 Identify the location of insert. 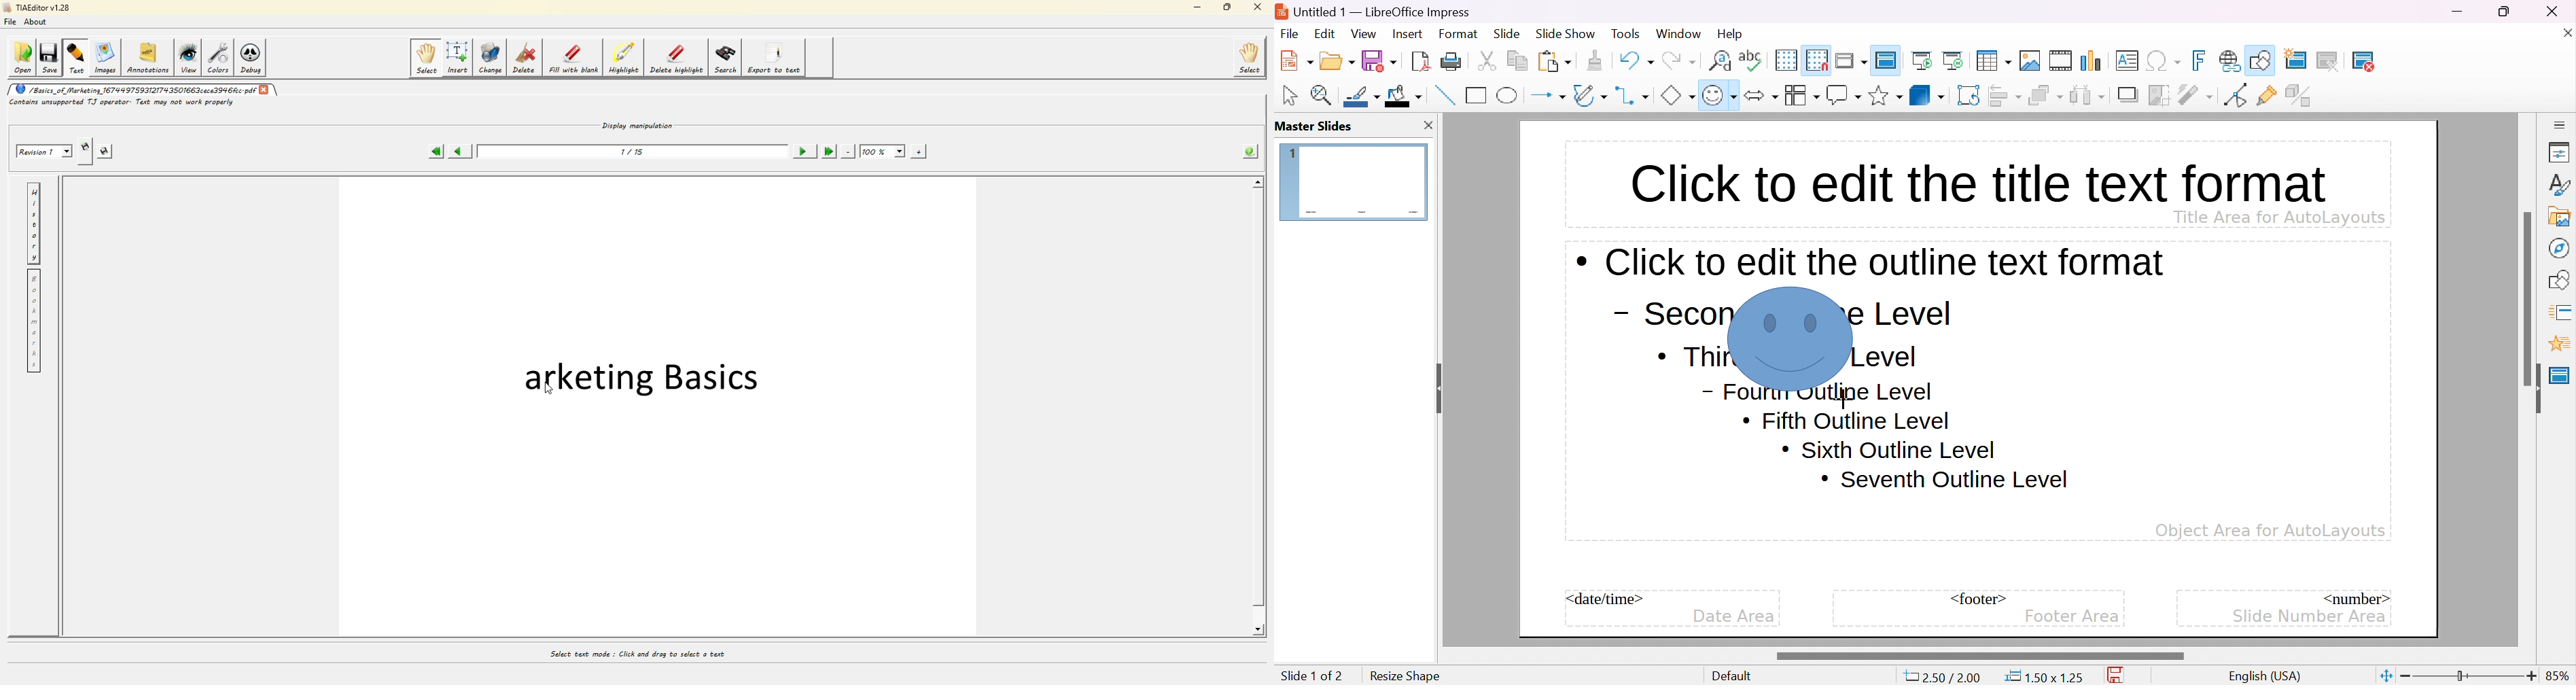
(1406, 33).